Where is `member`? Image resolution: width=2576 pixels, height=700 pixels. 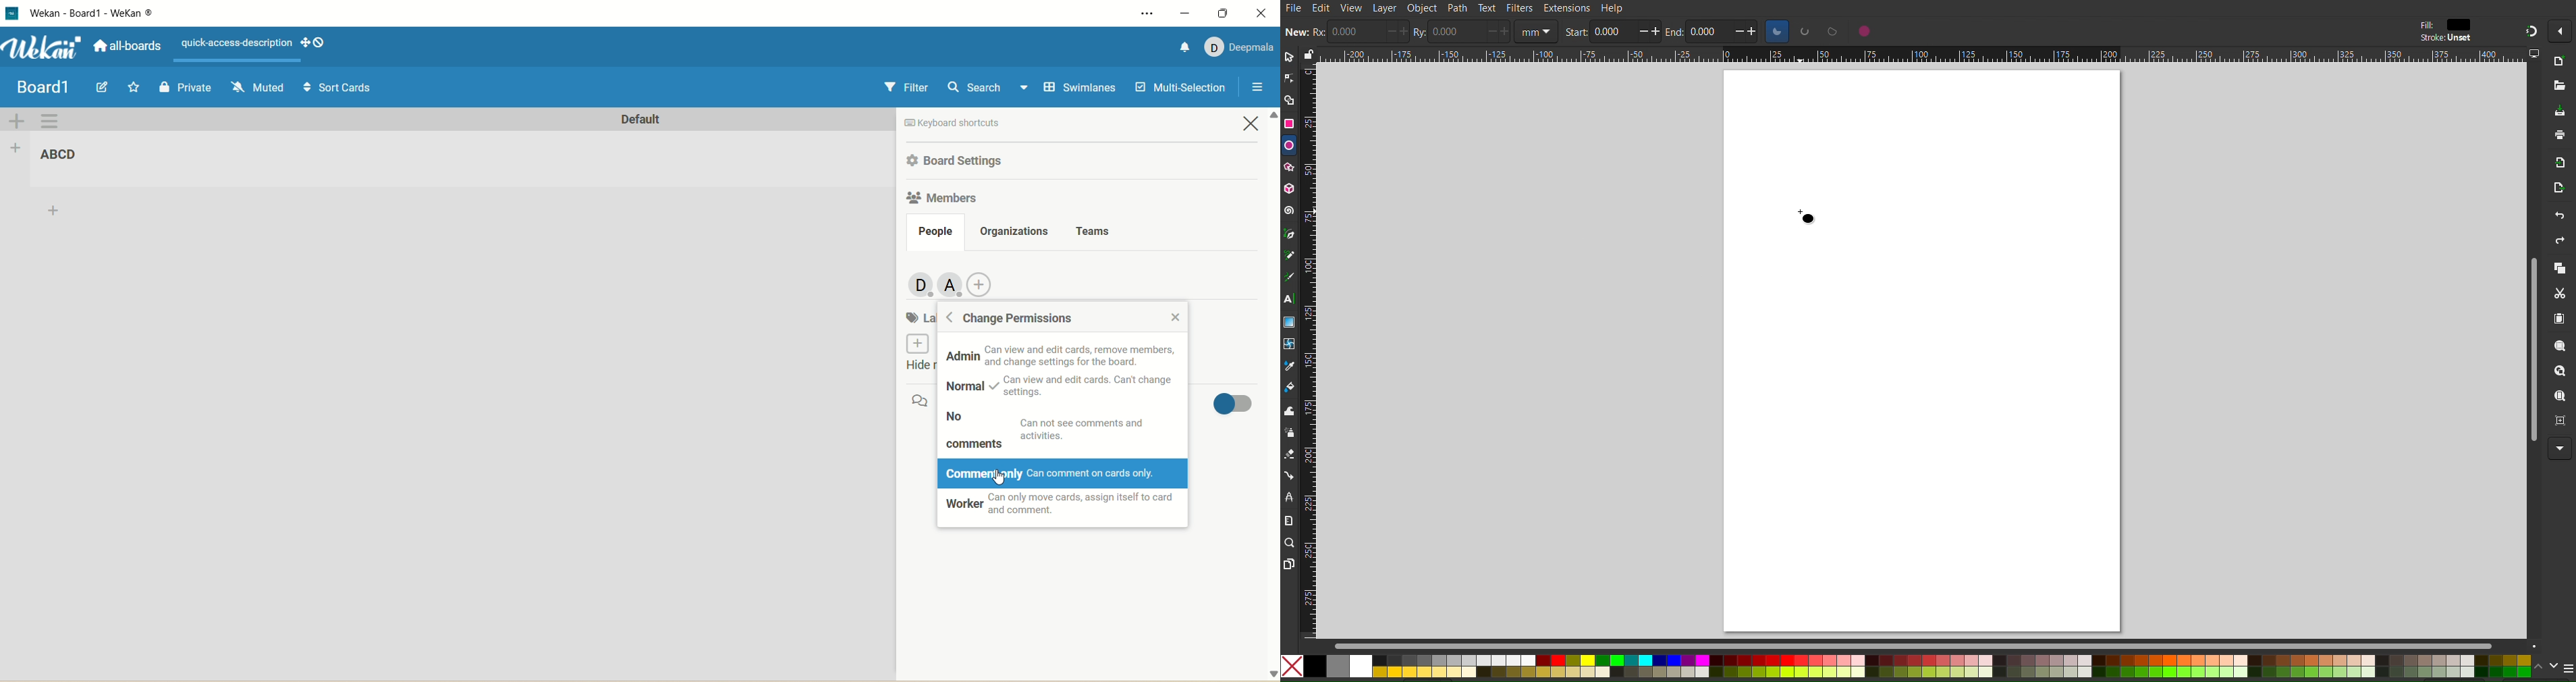
member is located at coordinates (952, 286).